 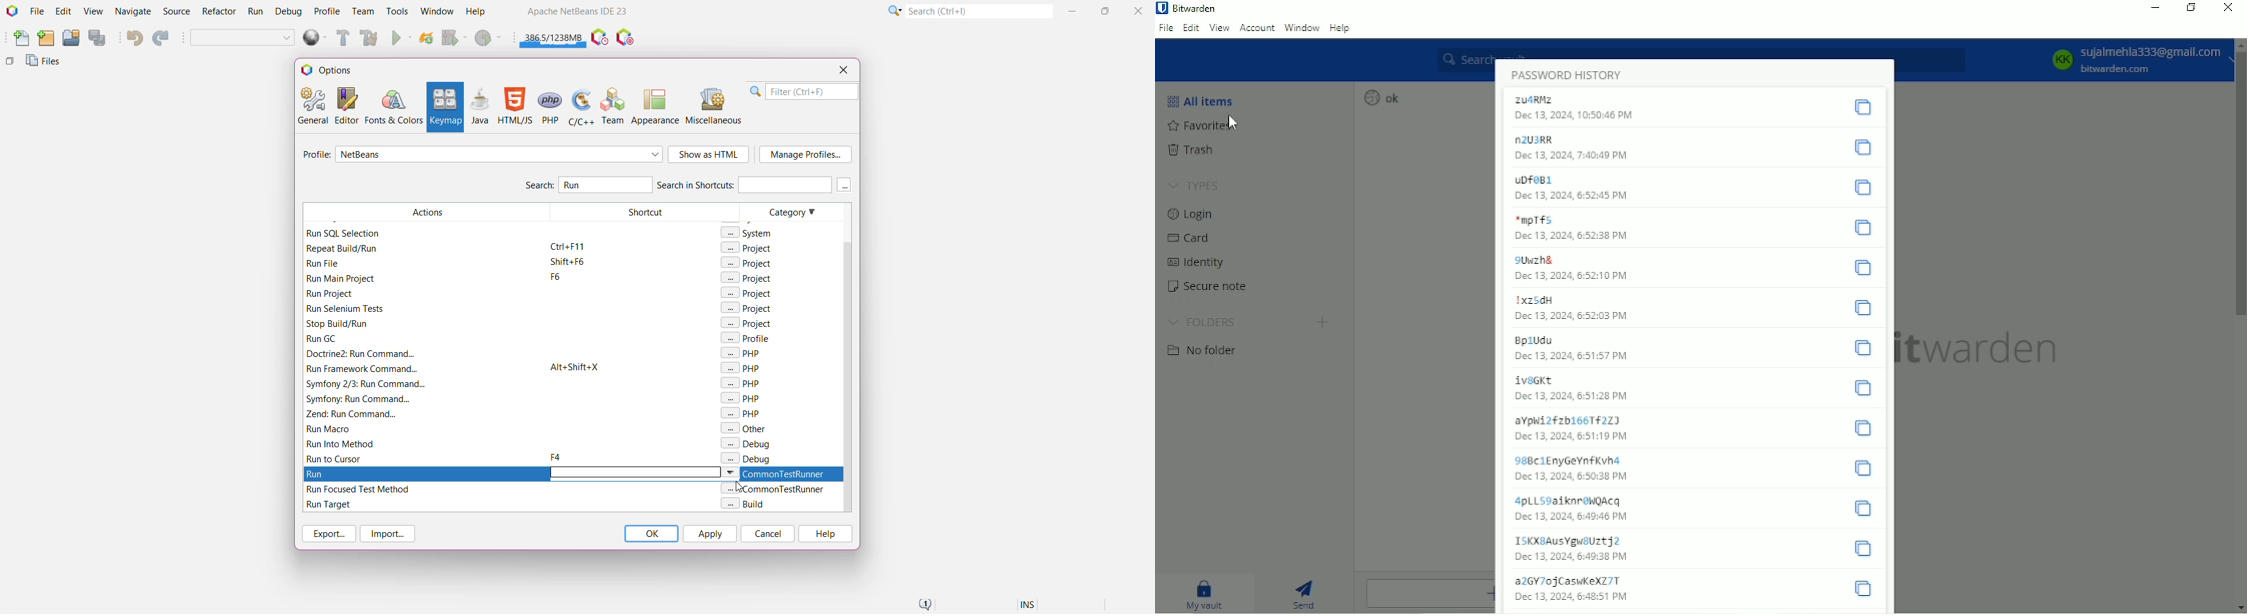 What do you see at coordinates (1194, 183) in the screenshot?
I see `Types` at bounding box center [1194, 183].